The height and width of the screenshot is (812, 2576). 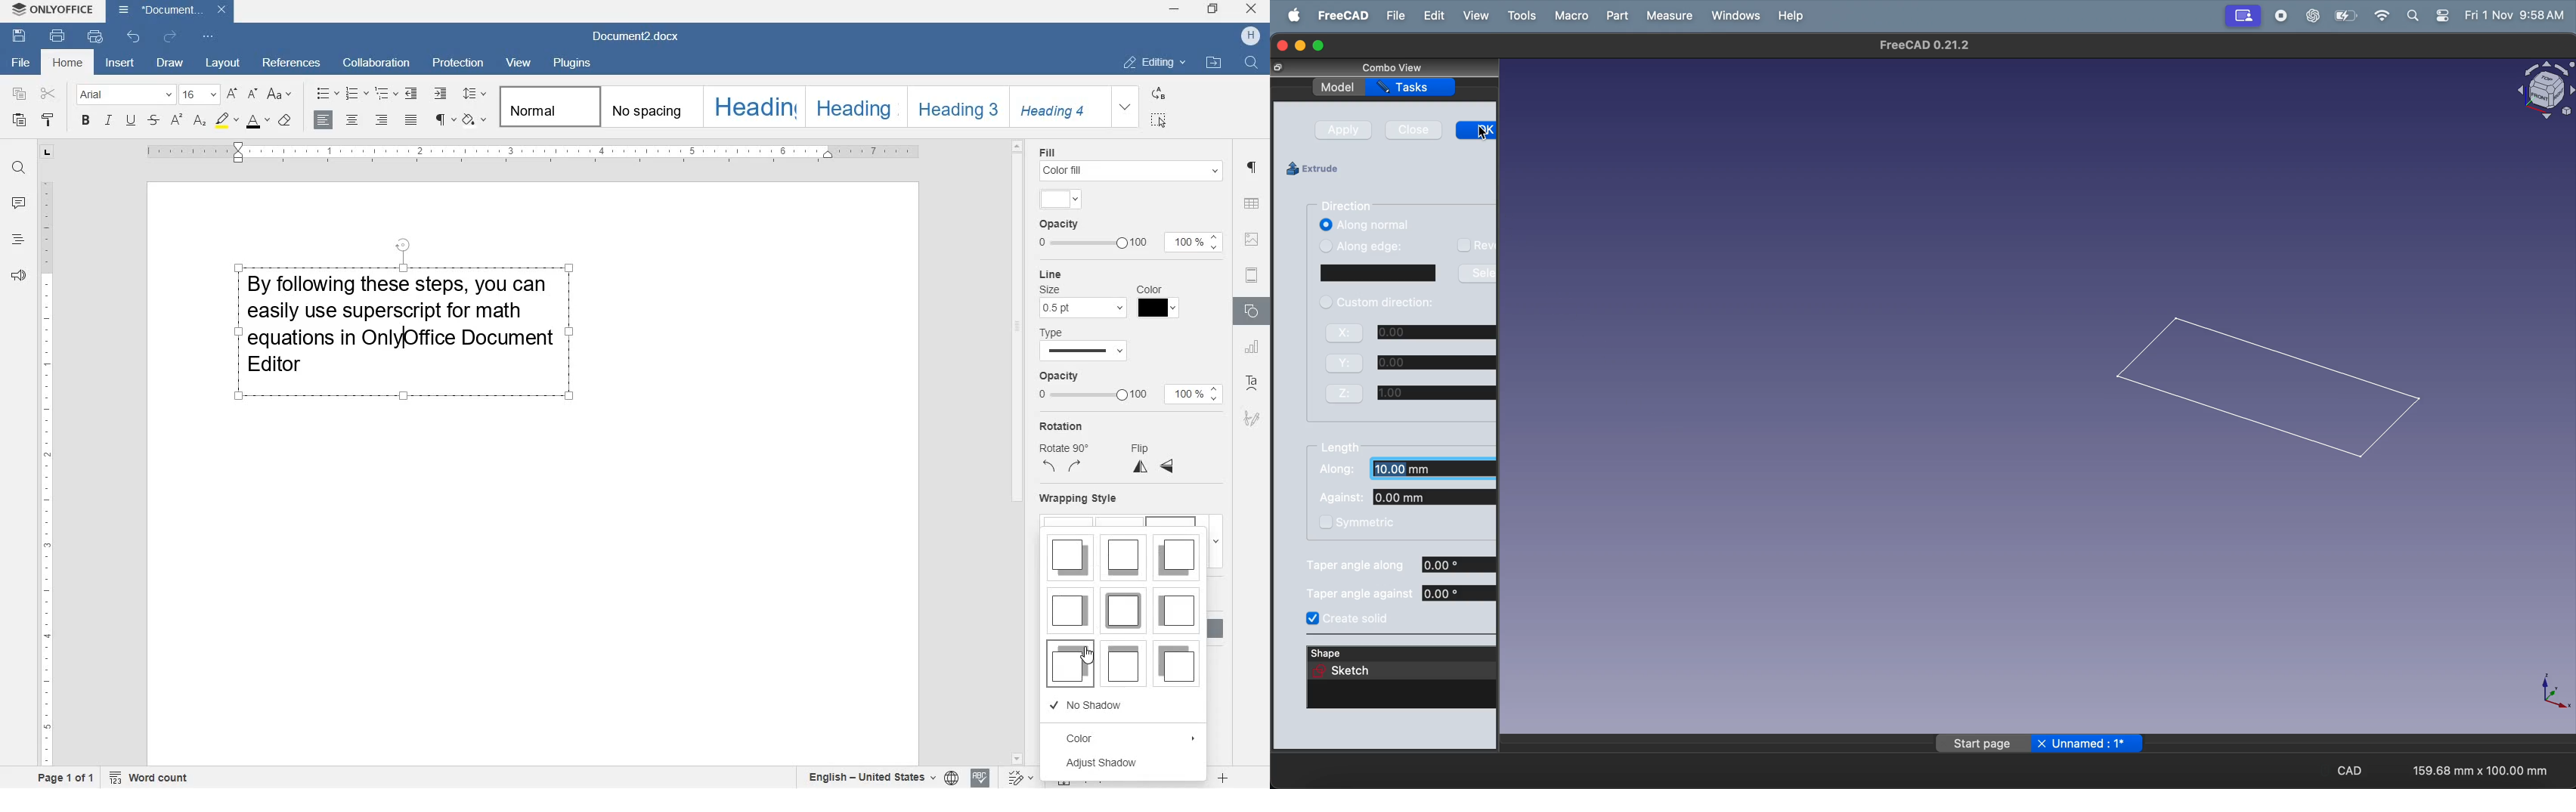 What do you see at coordinates (130, 119) in the screenshot?
I see `underline` at bounding box center [130, 119].